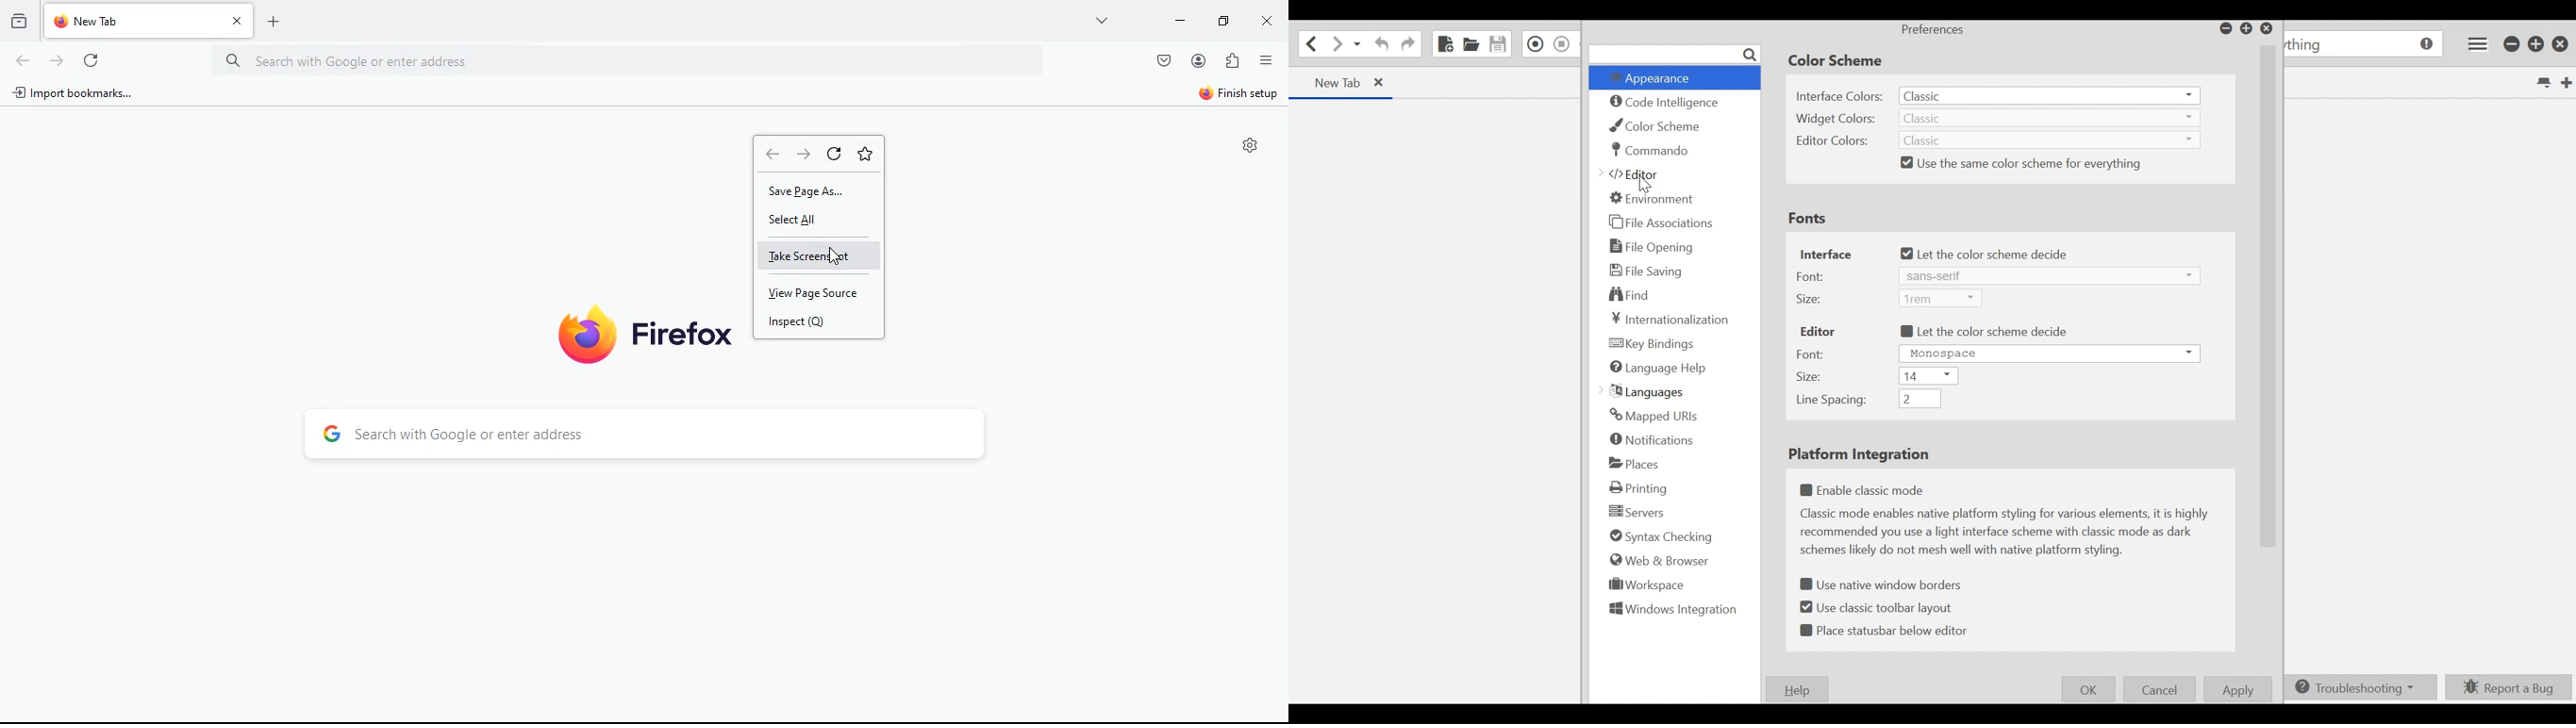 The height and width of the screenshot is (728, 2576). I want to click on history, so click(17, 19).